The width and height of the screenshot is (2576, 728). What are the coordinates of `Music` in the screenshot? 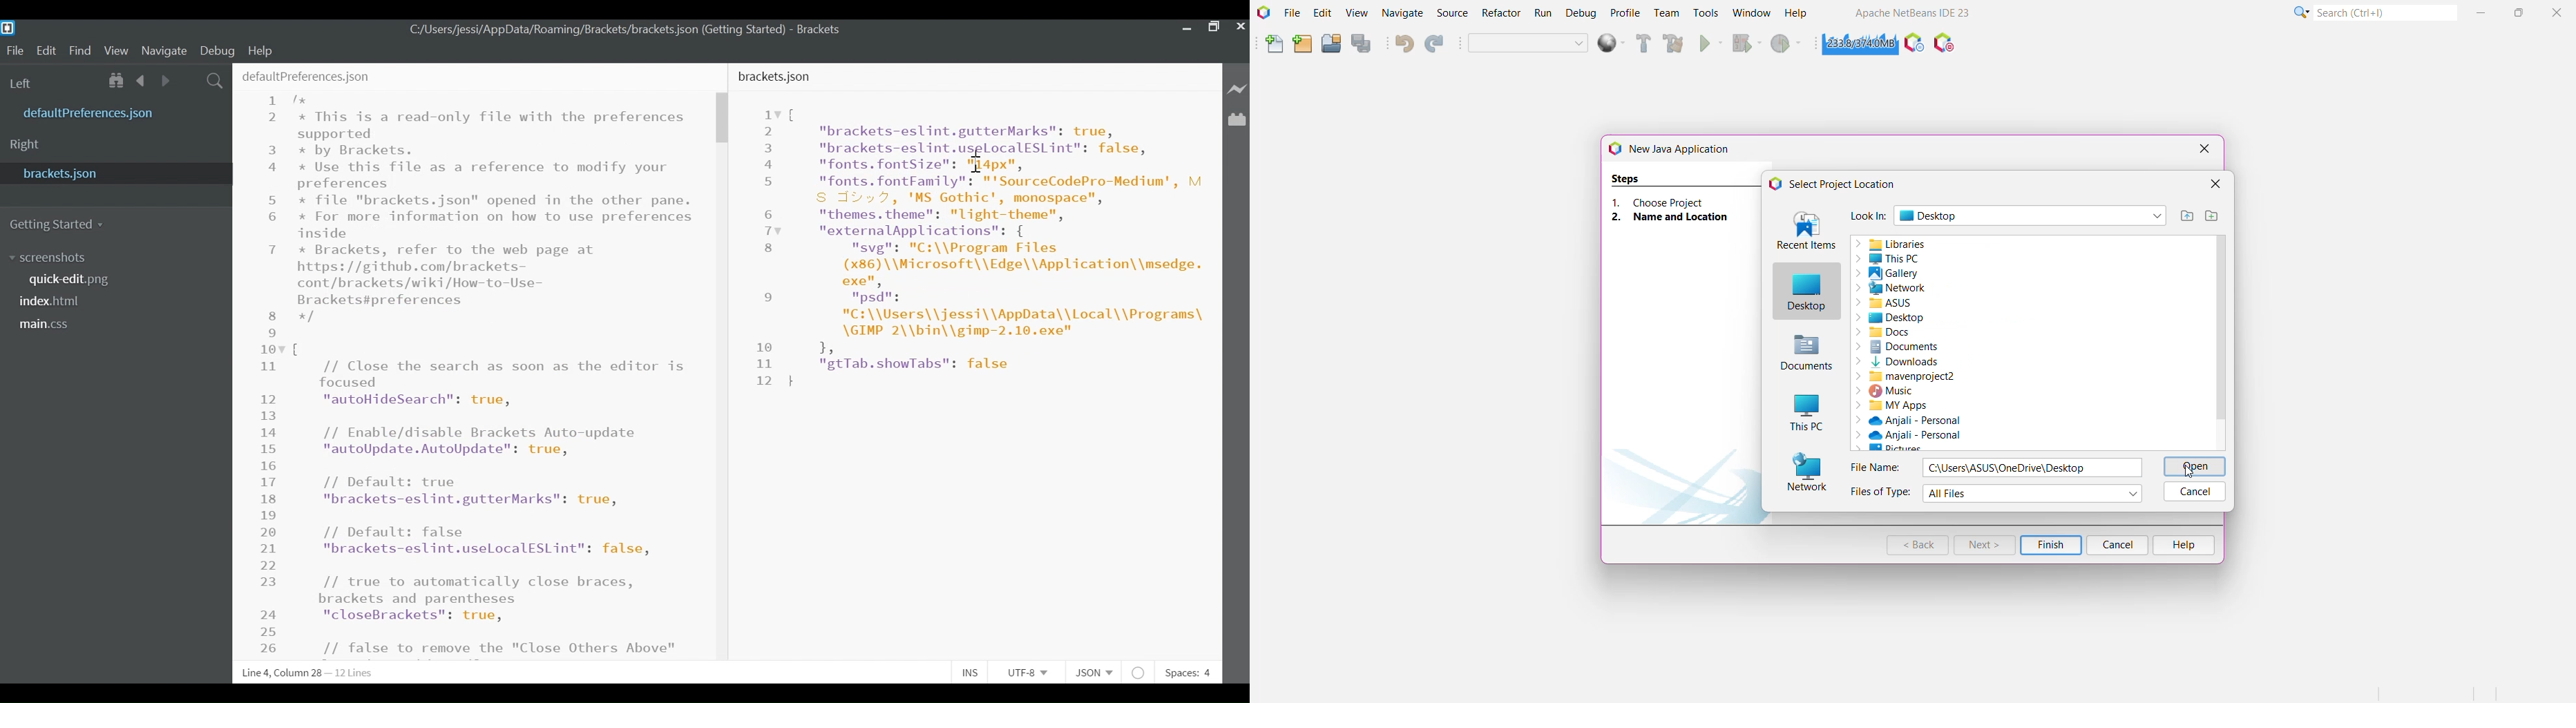 It's located at (1994, 391).